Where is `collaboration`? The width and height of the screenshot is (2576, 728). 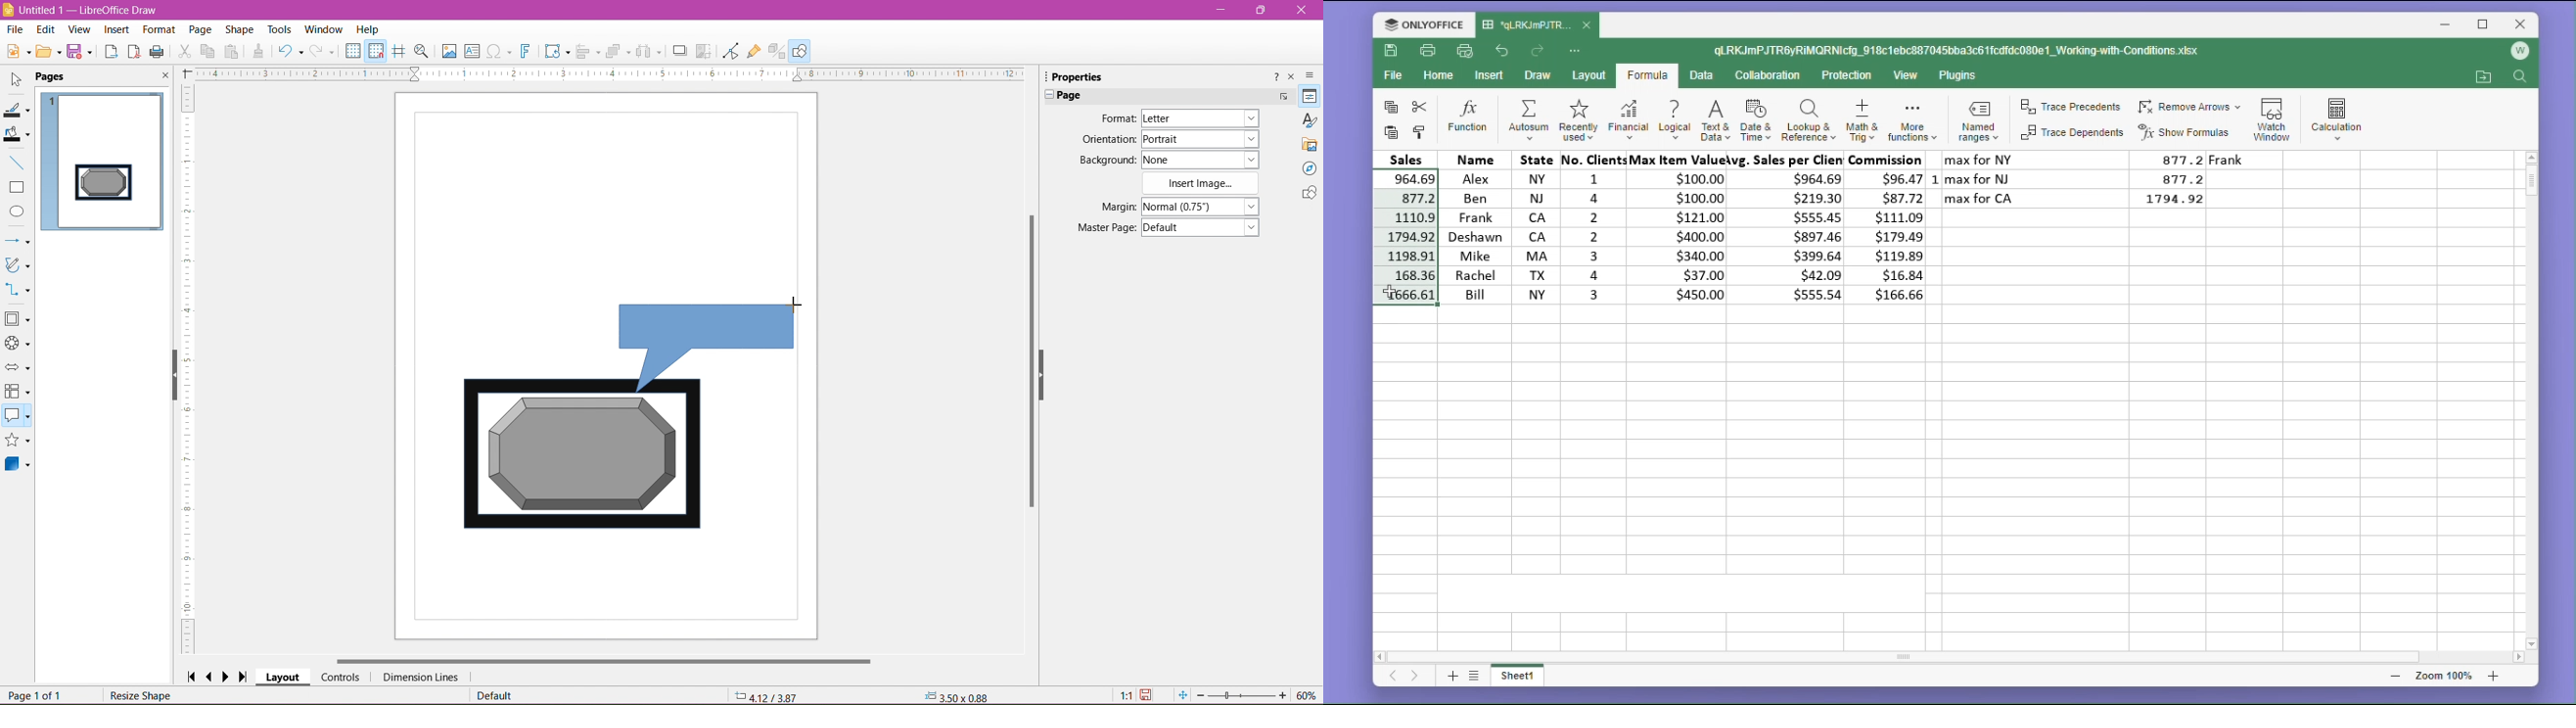
collaboration is located at coordinates (1771, 76).